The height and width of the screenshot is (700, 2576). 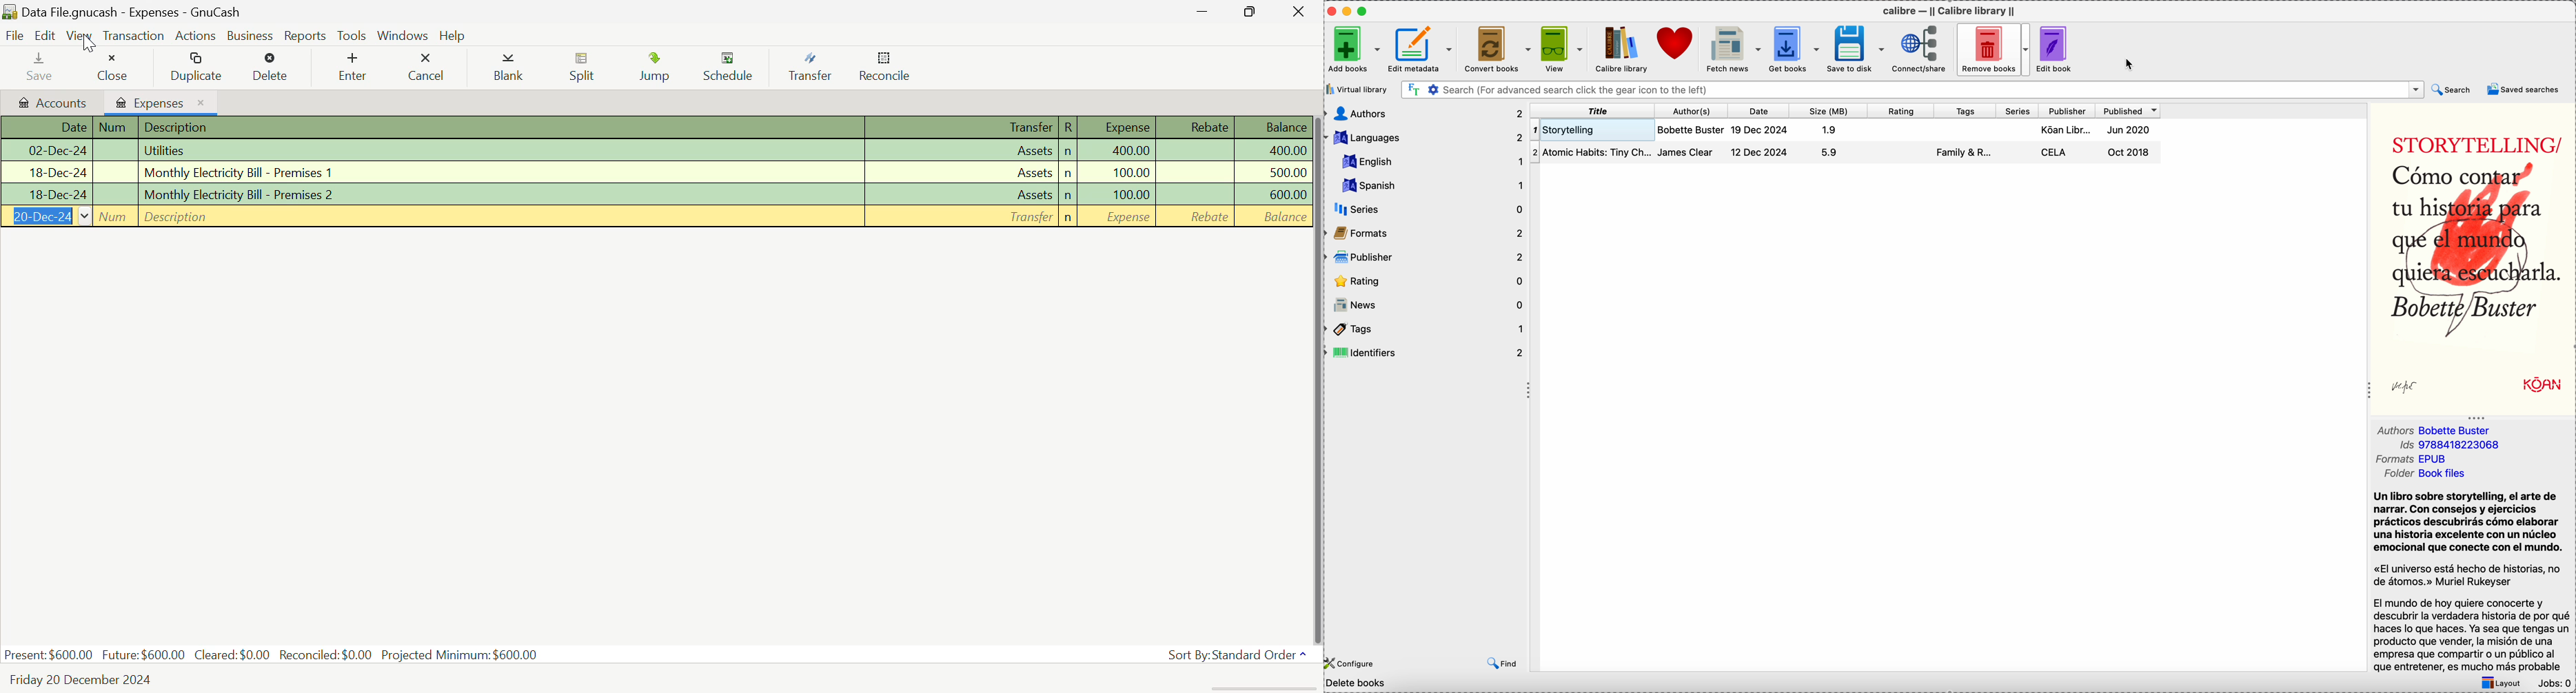 What do you see at coordinates (1270, 129) in the screenshot?
I see `Balance` at bounding box center [1270, 129].